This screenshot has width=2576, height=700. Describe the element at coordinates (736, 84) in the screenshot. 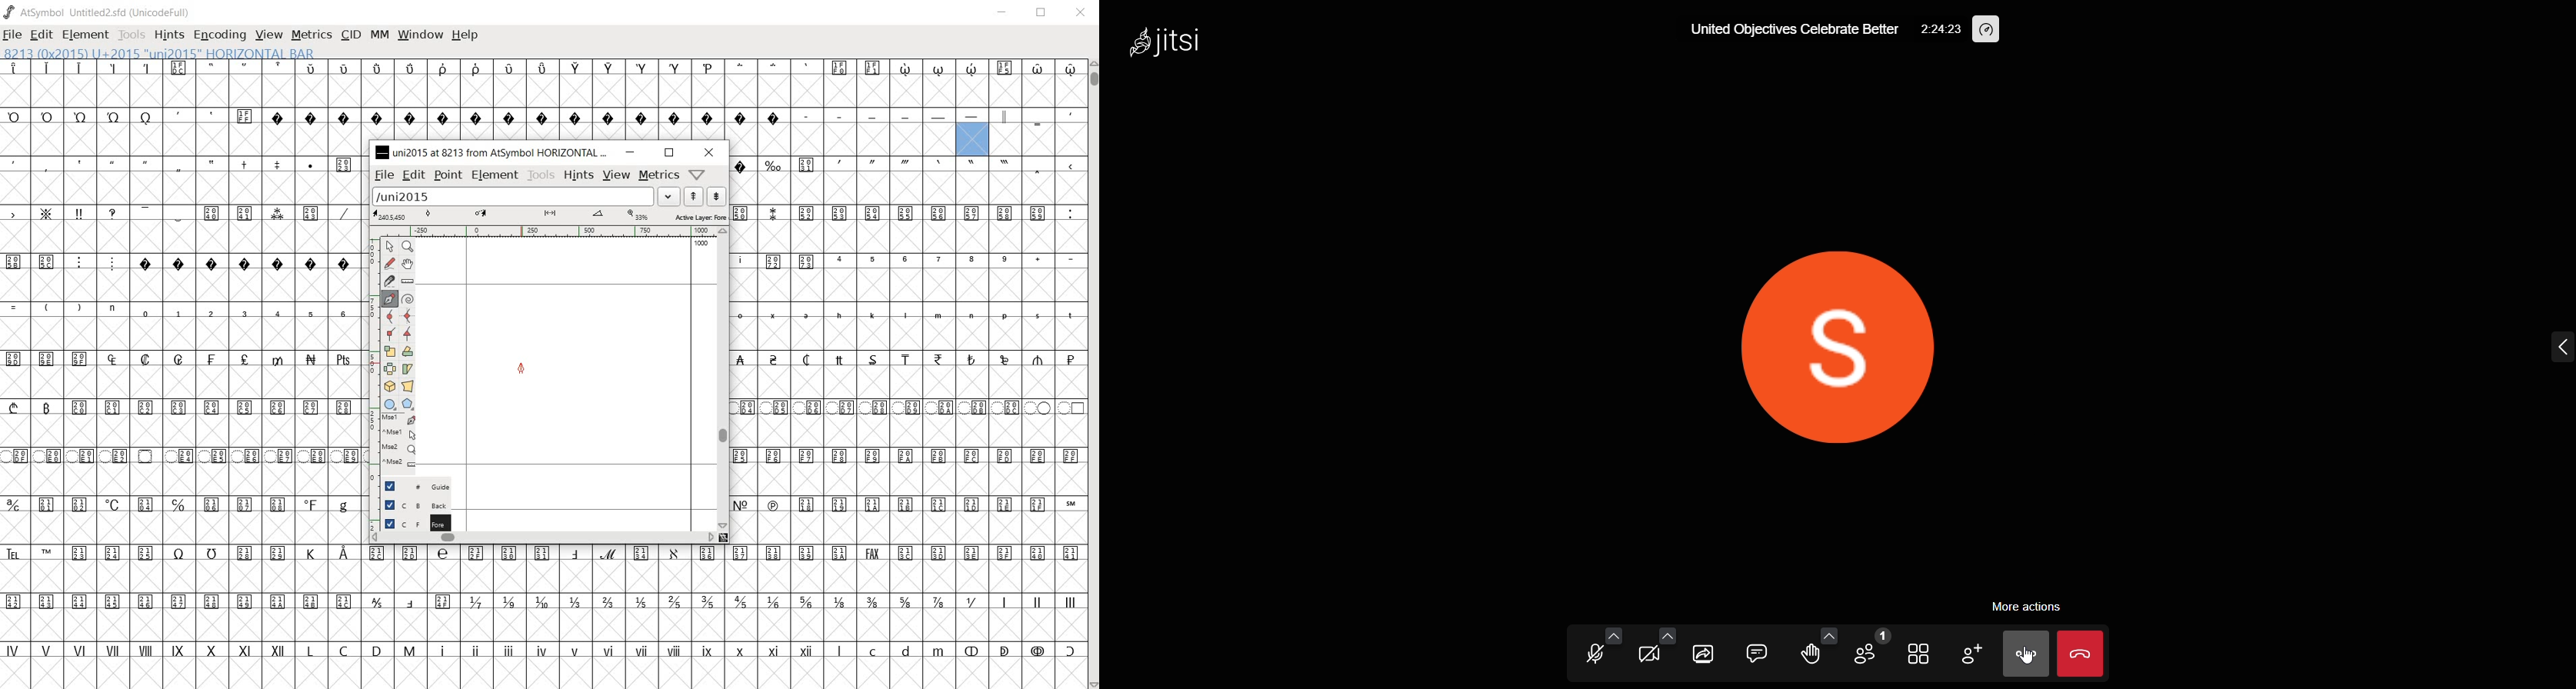

I see `glyph characters` at that location.